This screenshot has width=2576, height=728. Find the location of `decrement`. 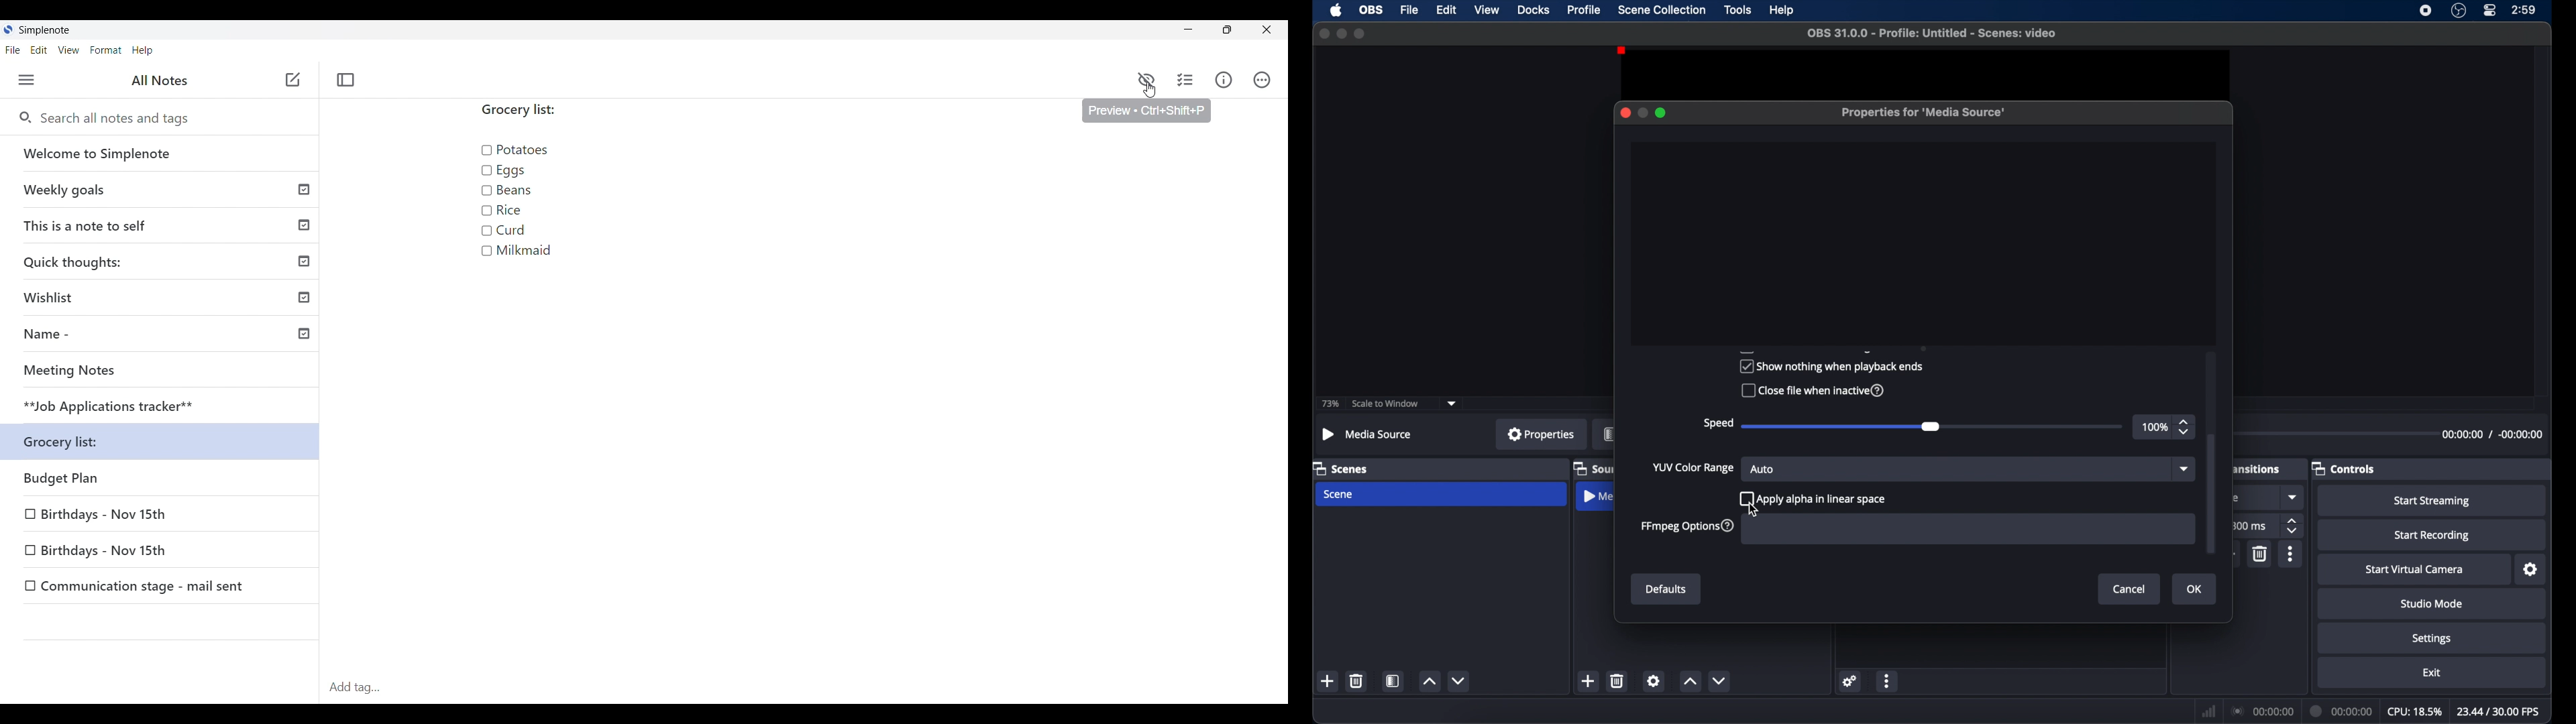

decrement is located at coordinates (1719, 682).